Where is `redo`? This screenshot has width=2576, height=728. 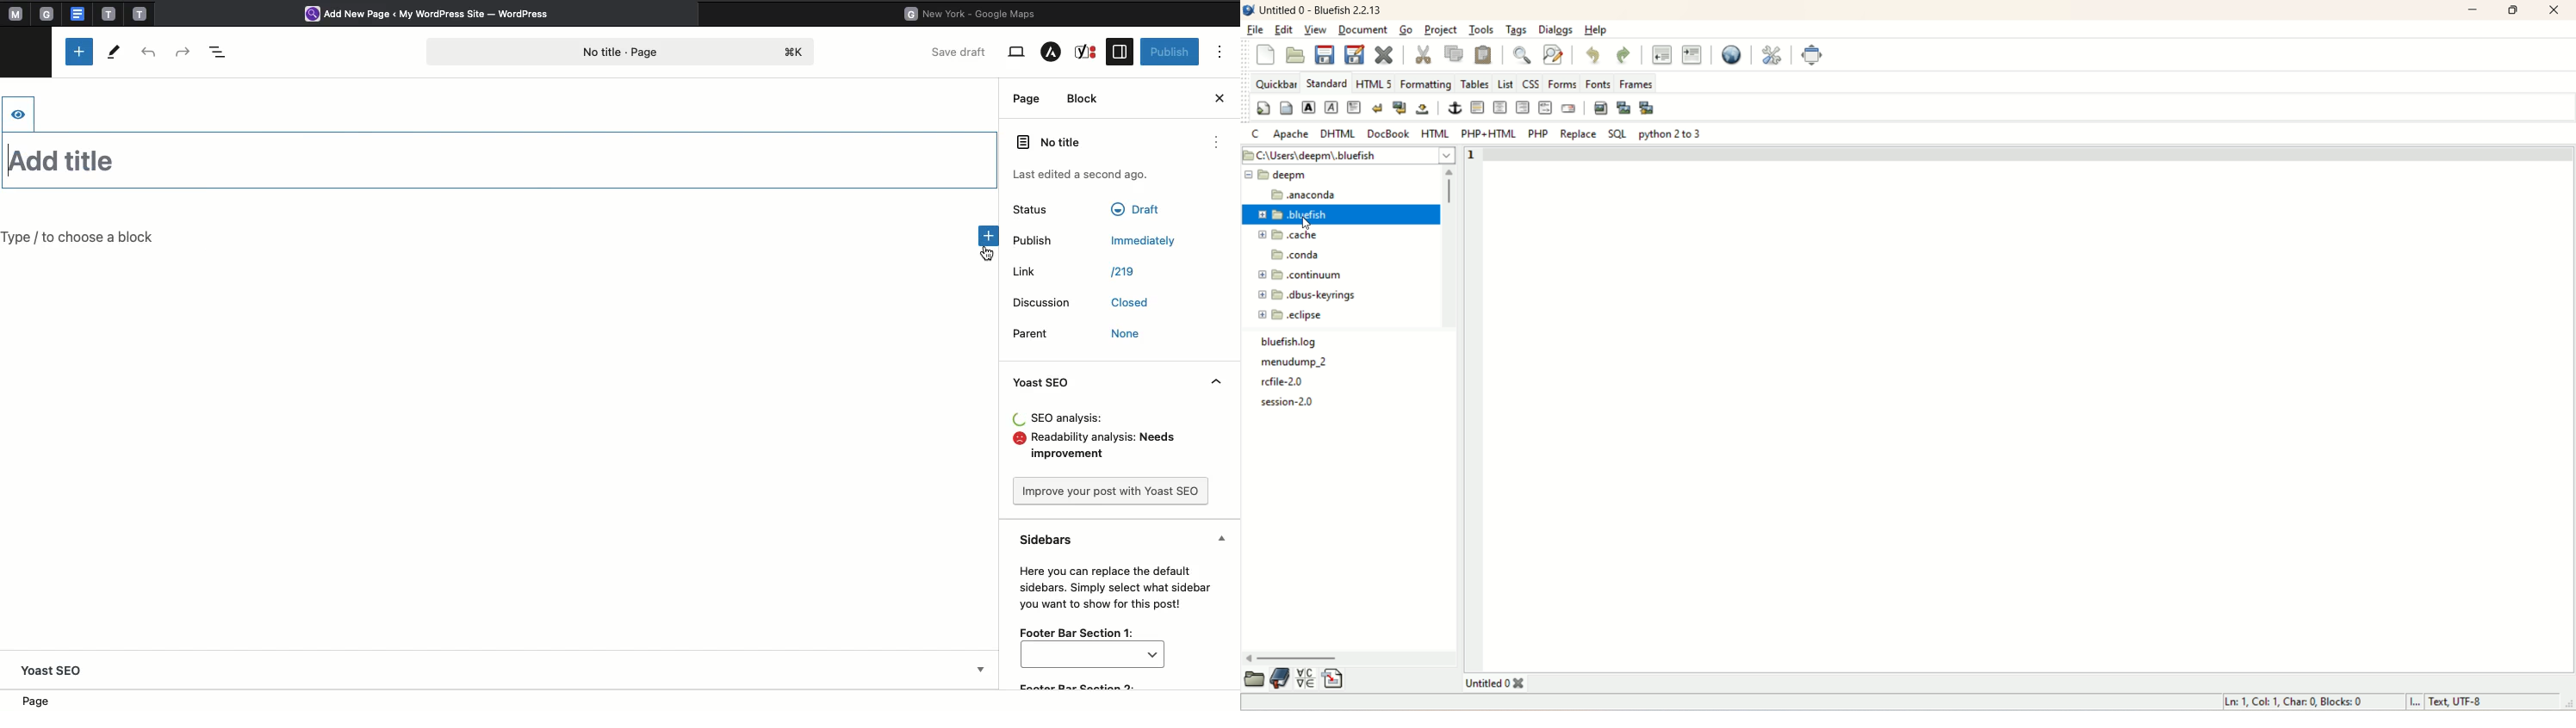 redo is located at coordinates (1624, 56).